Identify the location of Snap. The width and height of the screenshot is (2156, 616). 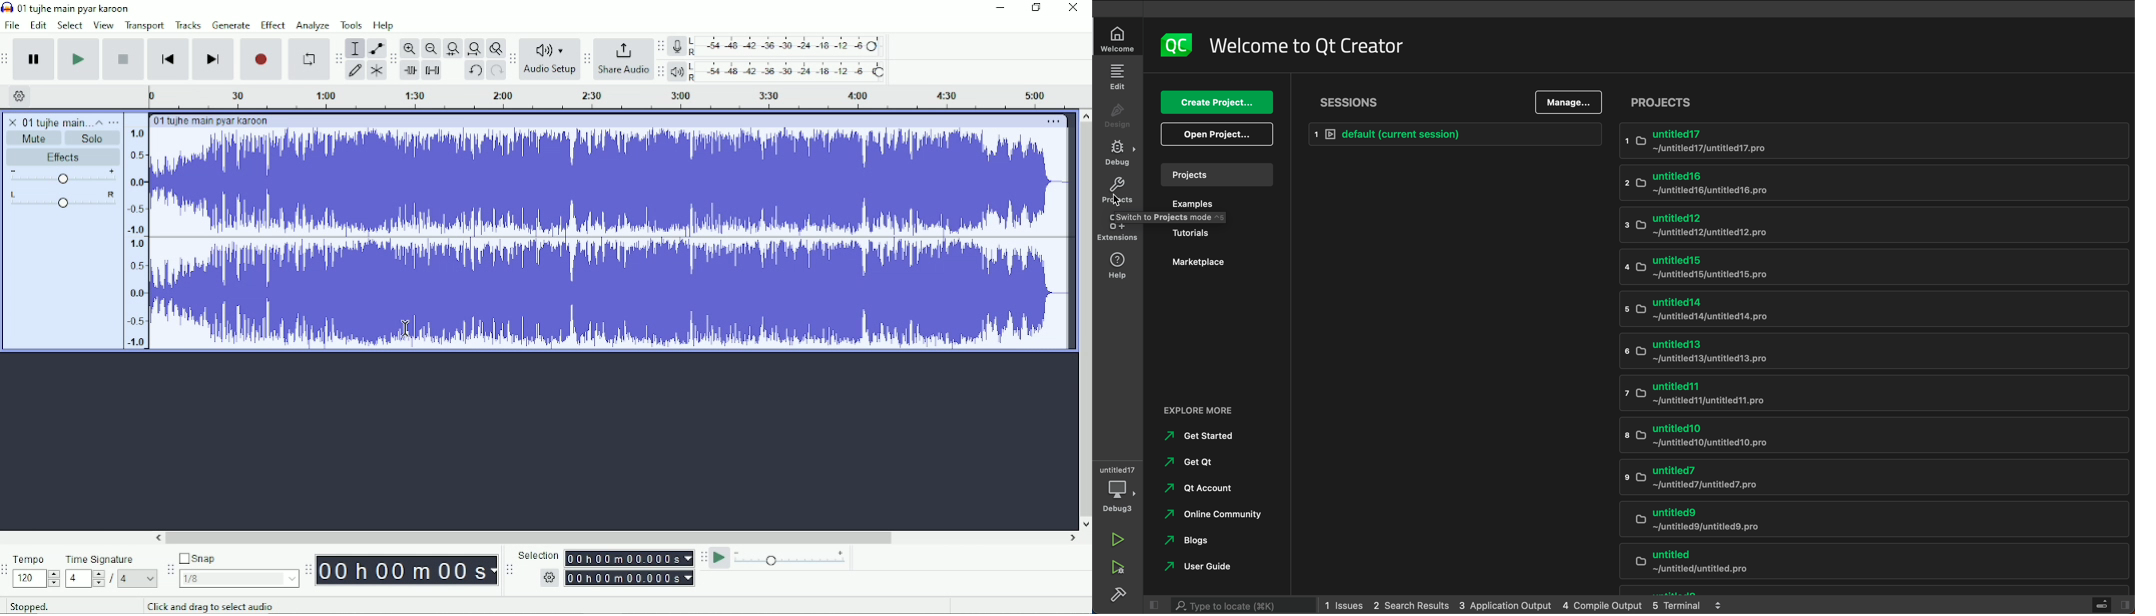
(237, 570).